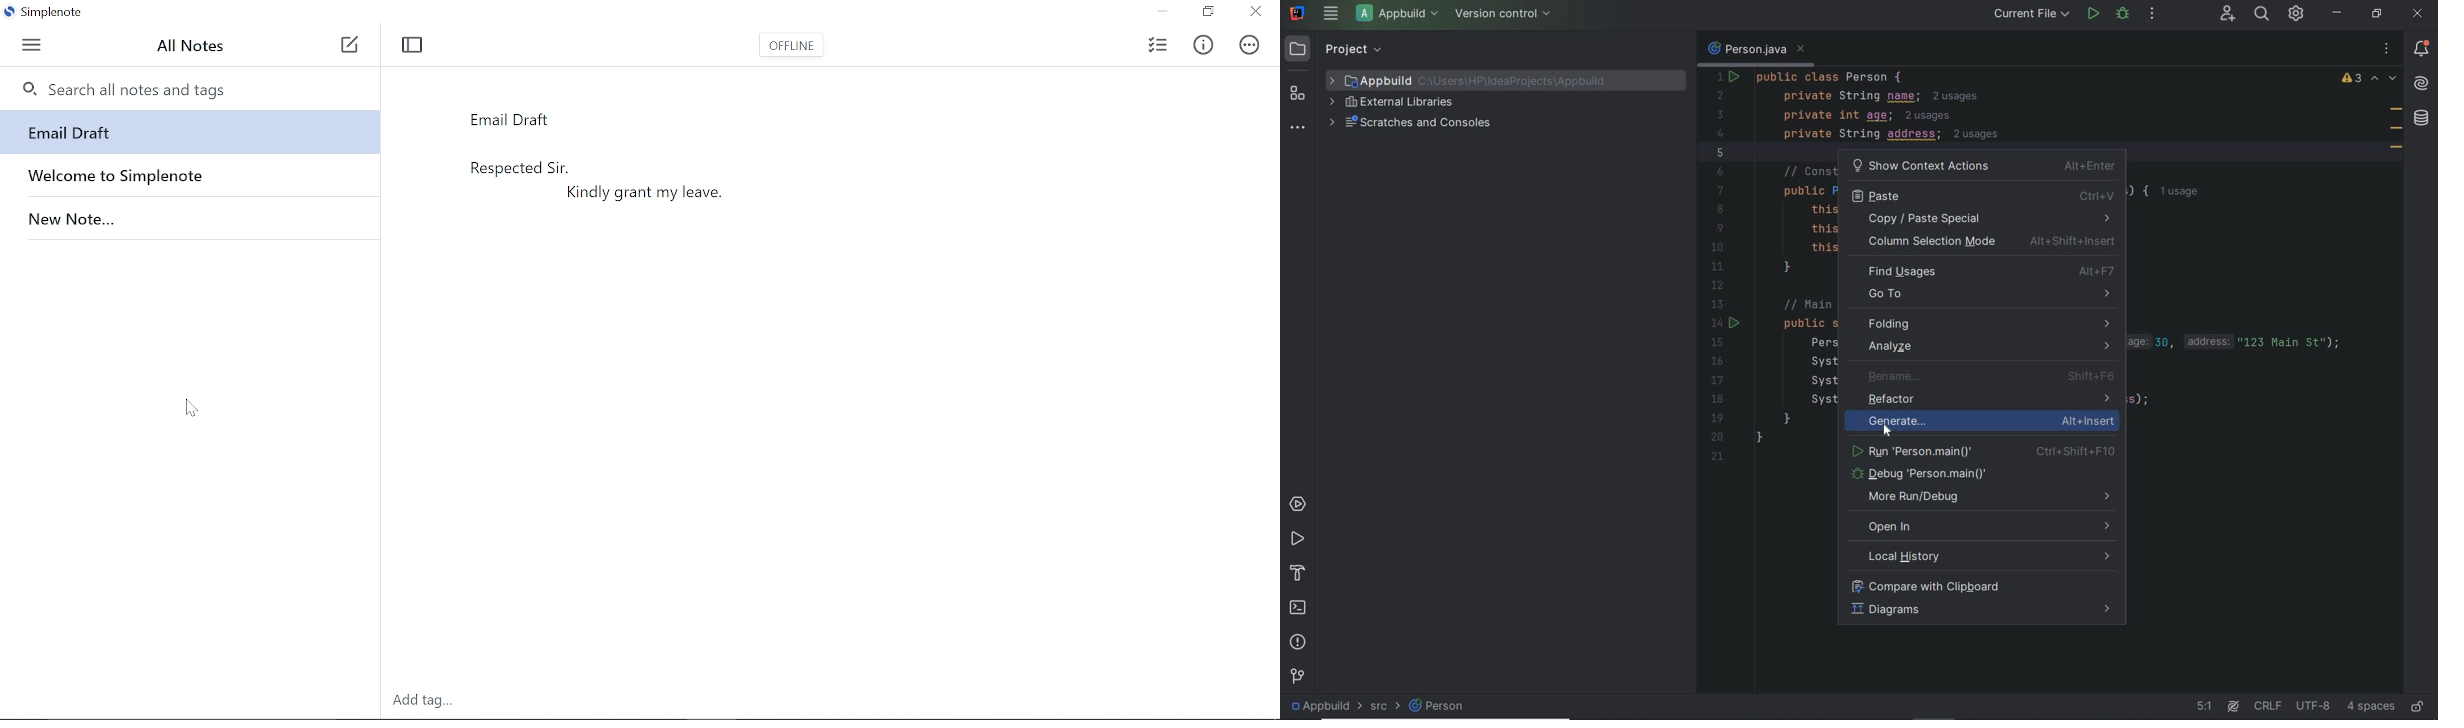 The width and height of the screenshot is (2464, 728). I want to click on offline, so click(789, 49).